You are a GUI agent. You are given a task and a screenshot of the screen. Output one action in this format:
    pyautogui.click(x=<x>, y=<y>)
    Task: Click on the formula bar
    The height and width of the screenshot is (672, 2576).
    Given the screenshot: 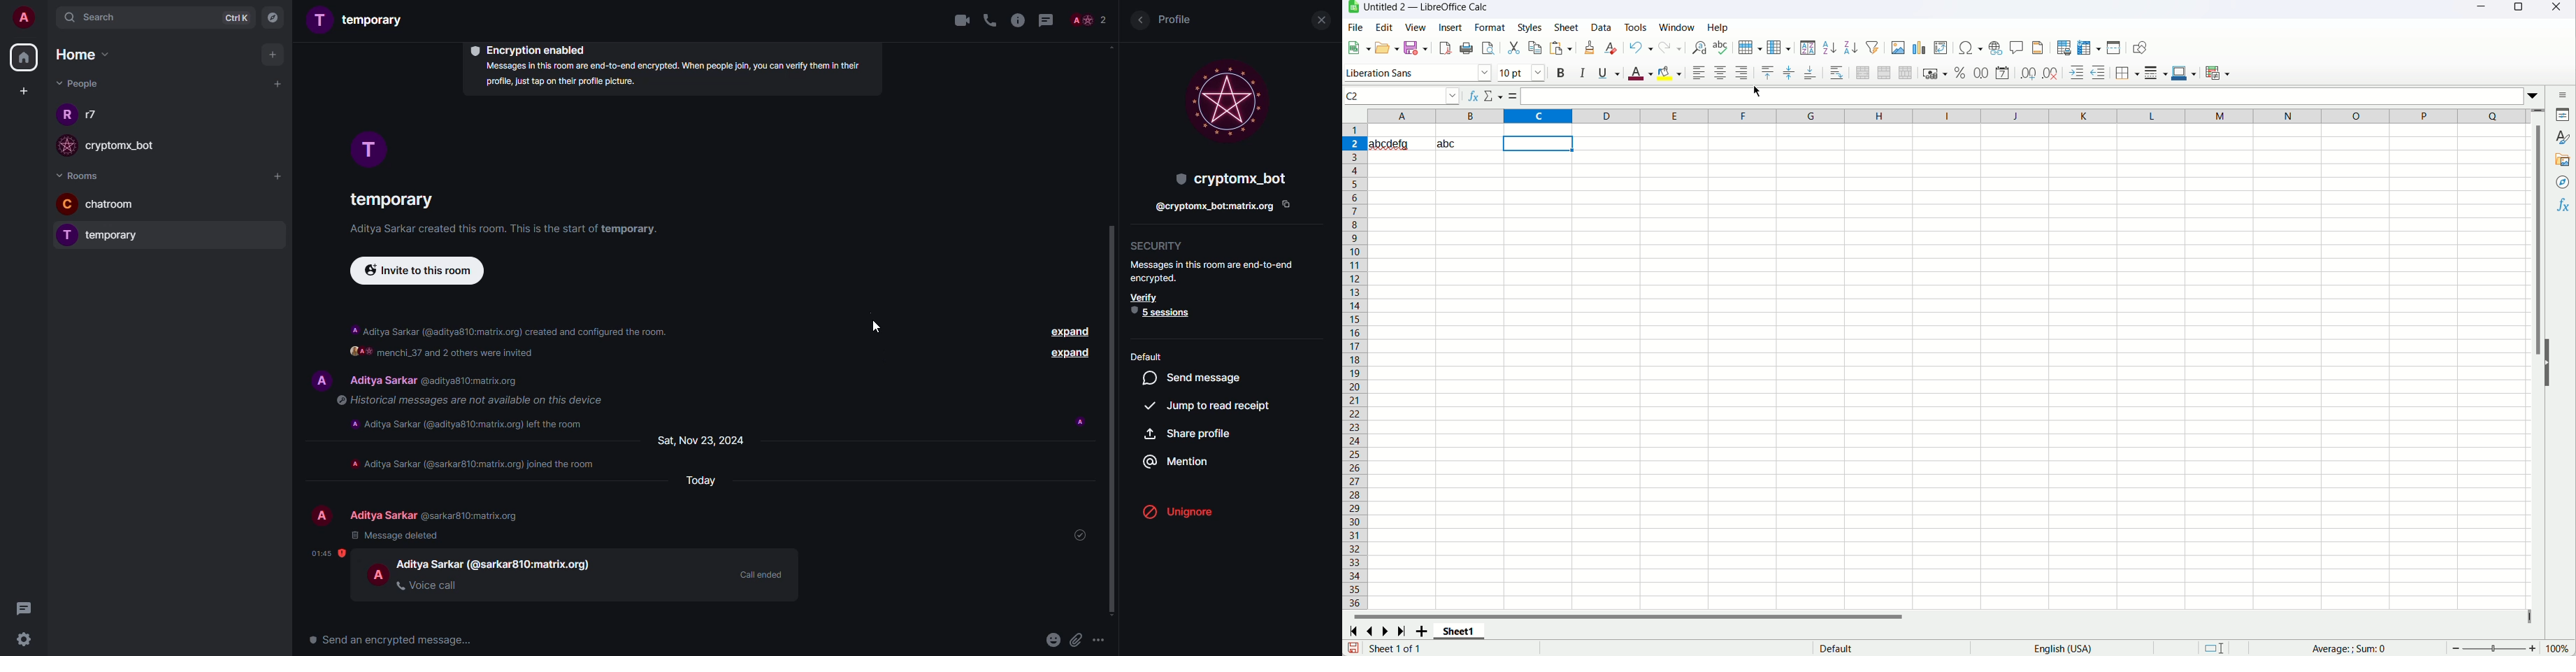 What is the action you would take?
    pyautogui.click(x=2022, y=96)
    